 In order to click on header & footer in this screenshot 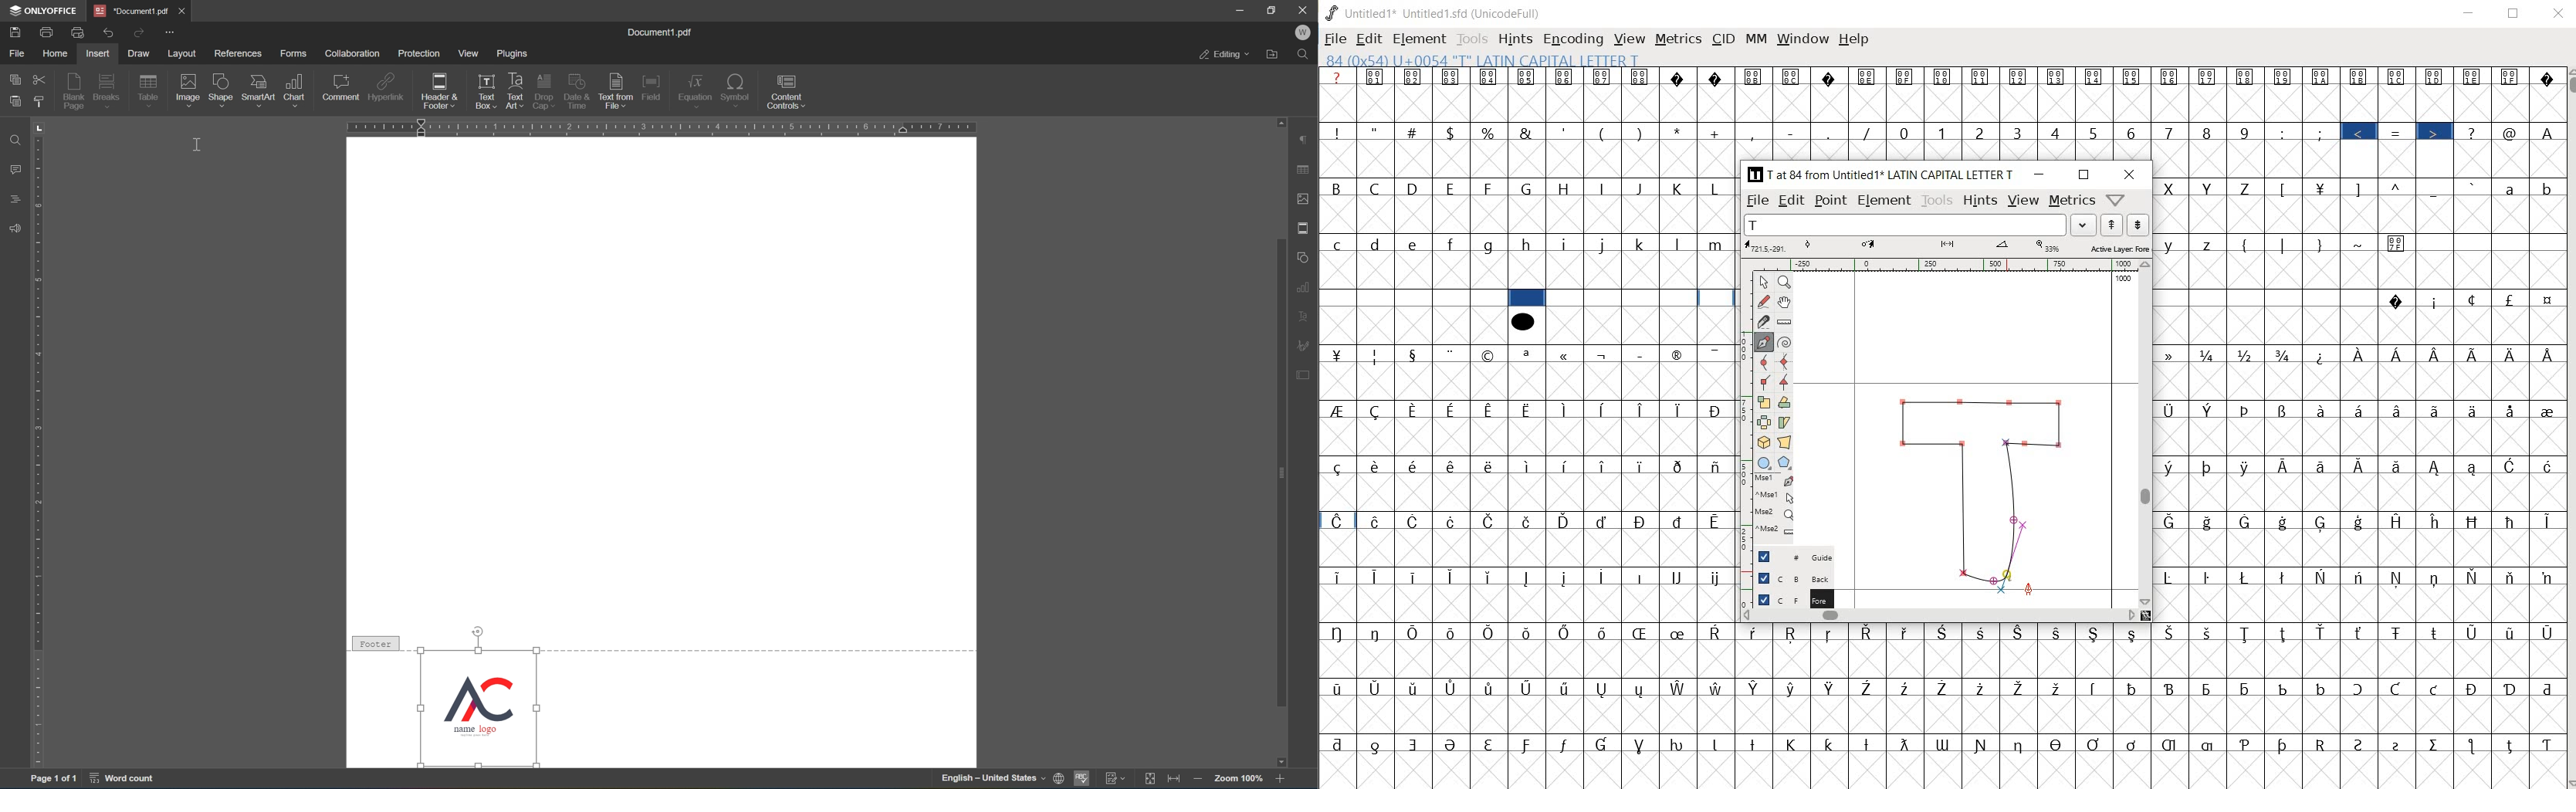, I will do `click(433, 92)`.